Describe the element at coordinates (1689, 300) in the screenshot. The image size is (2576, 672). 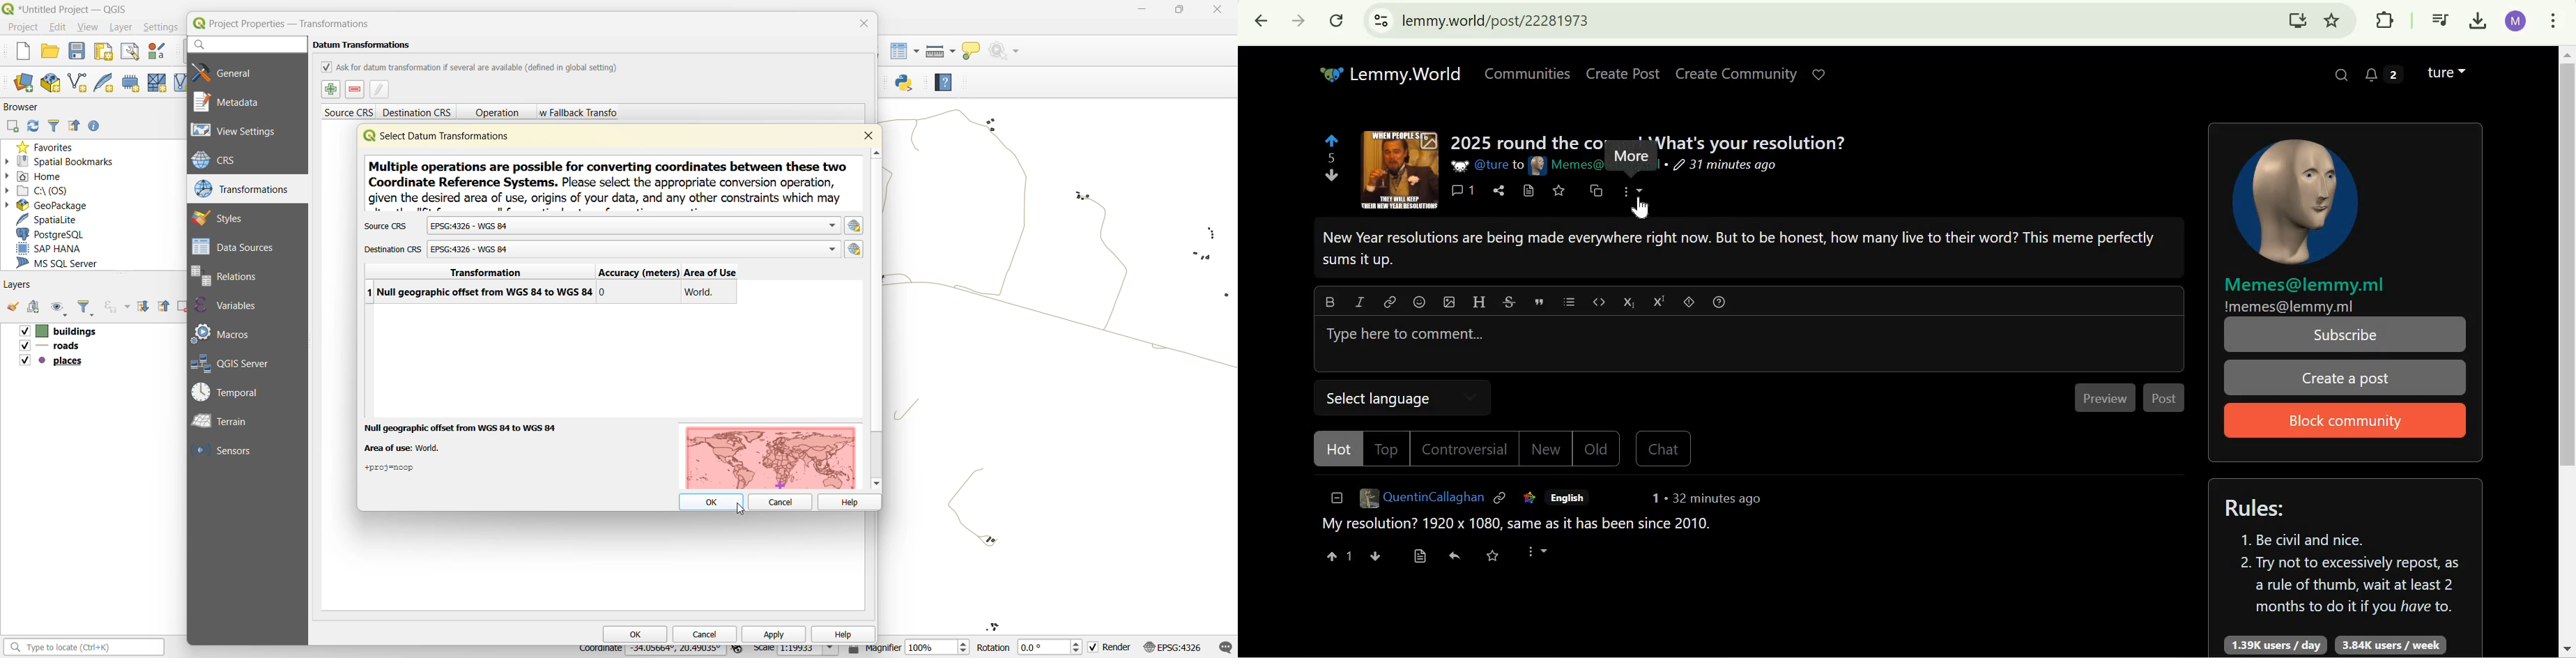
I see `spoiler` at that location.